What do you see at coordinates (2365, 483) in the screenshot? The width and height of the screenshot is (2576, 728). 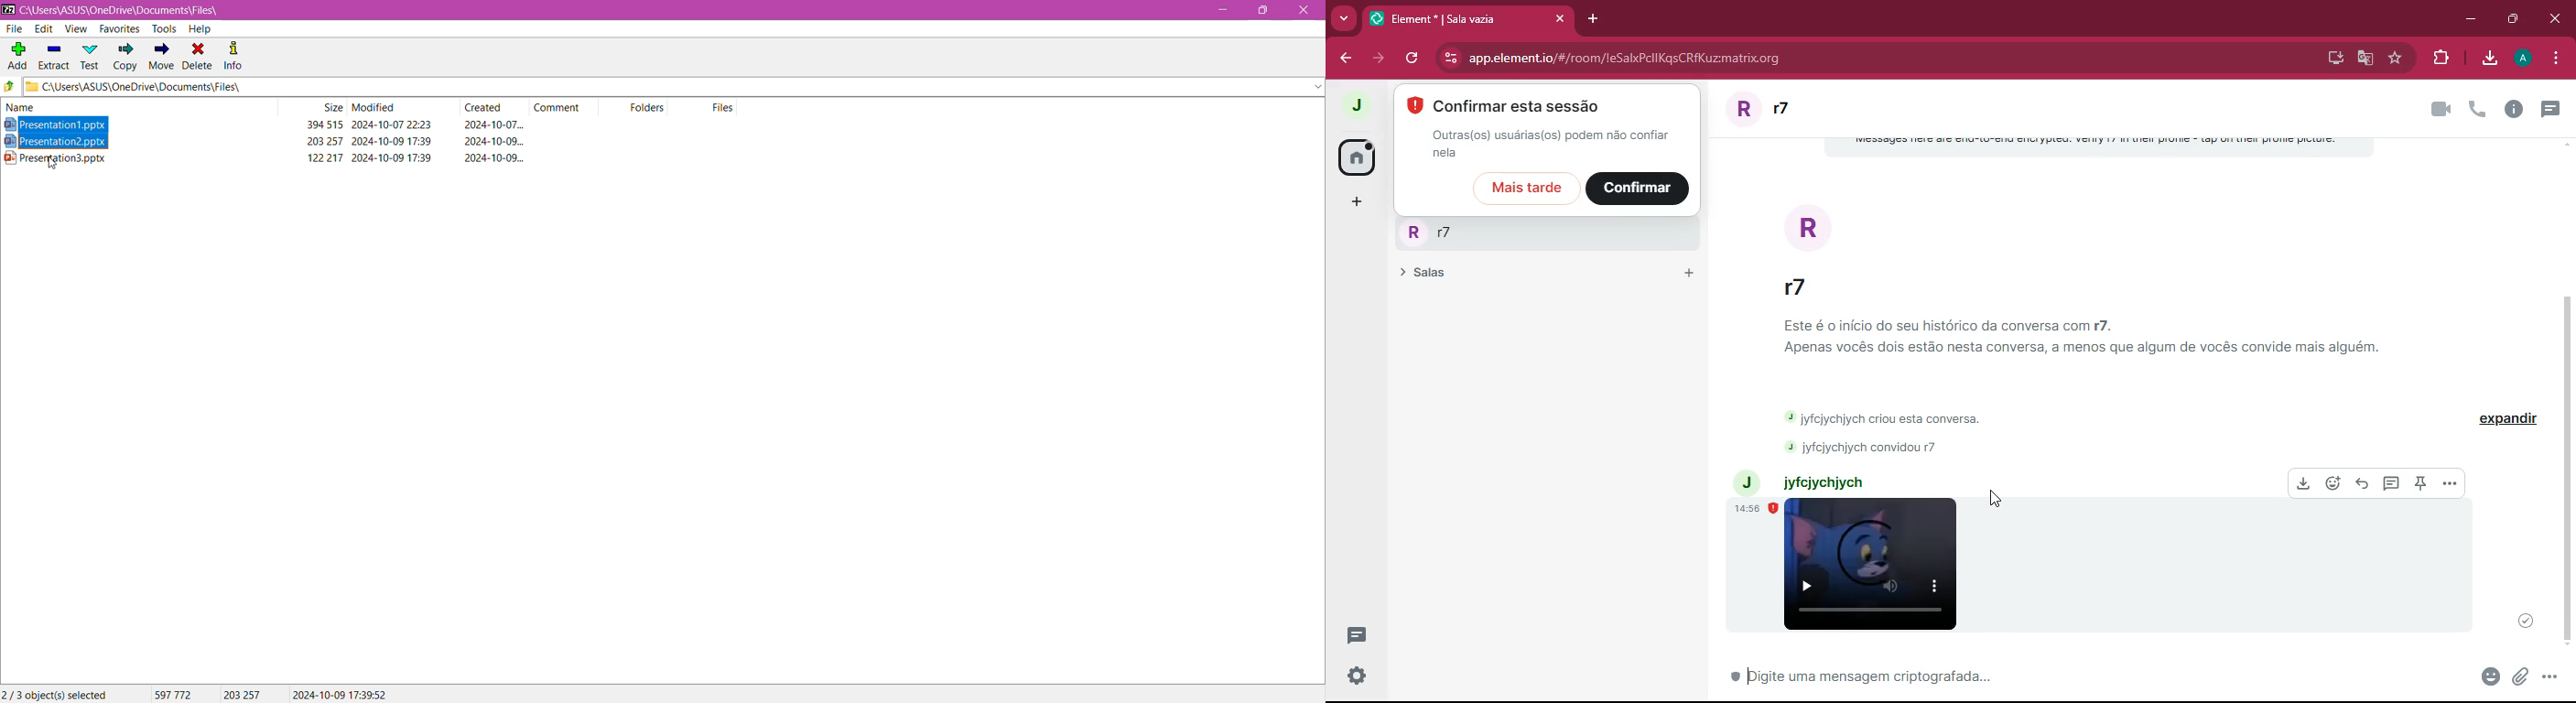 I see `reply` at bounding box center [2365, 483].